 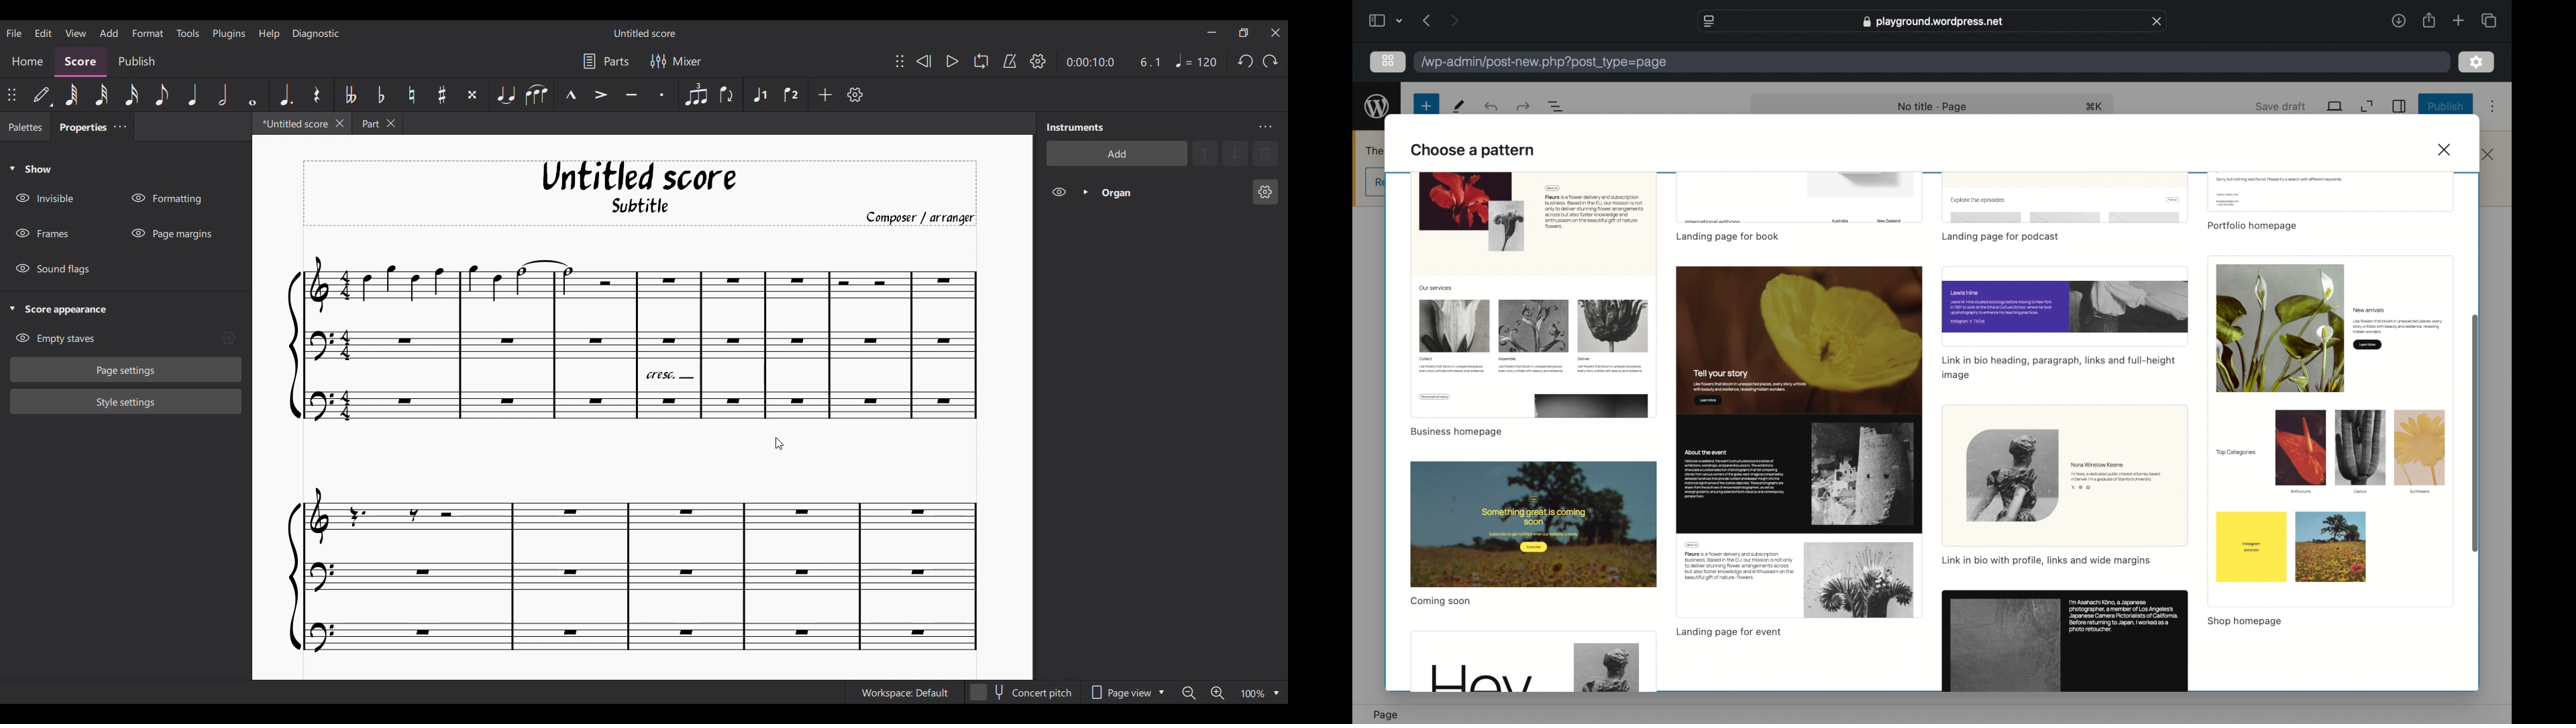 What do you see at coordinates (109, 32) in the screenshot?
I see `Add menu` at bounding box center [109, 32].